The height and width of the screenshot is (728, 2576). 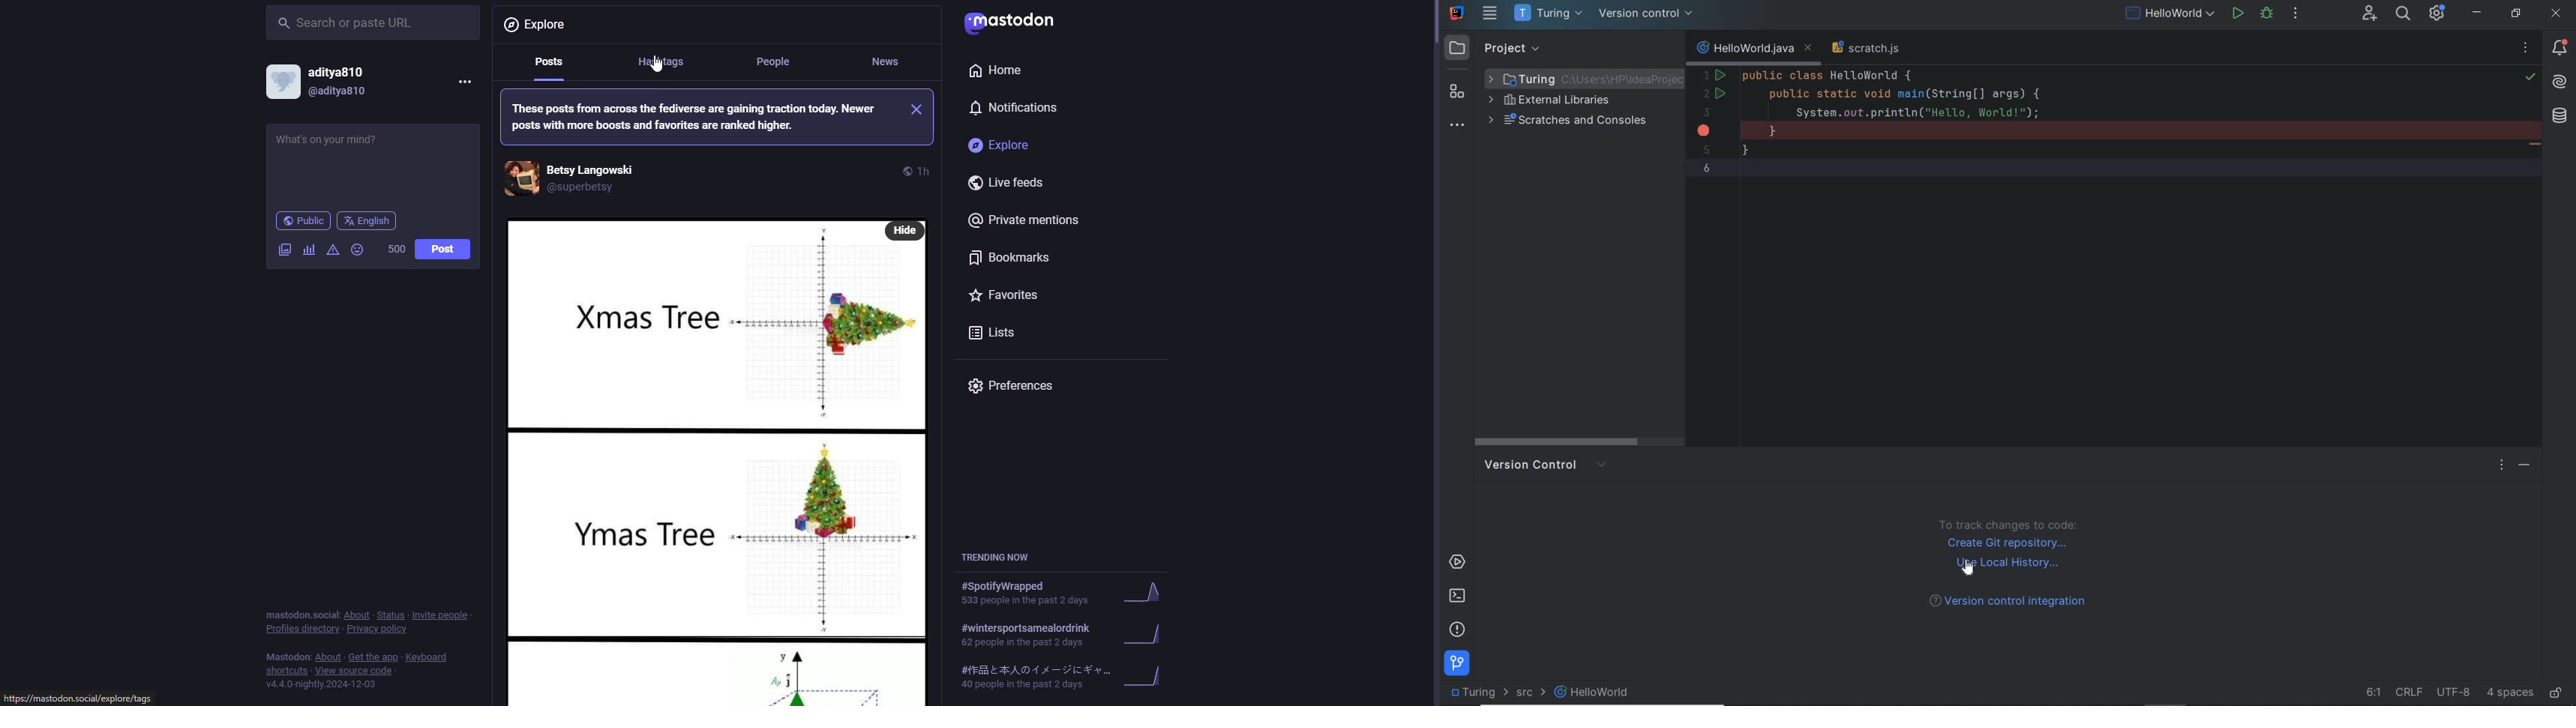 What do you see at coordinates (1058, 676) in the screenshot?
I see `trending ` at bounding box center [1058, 676].